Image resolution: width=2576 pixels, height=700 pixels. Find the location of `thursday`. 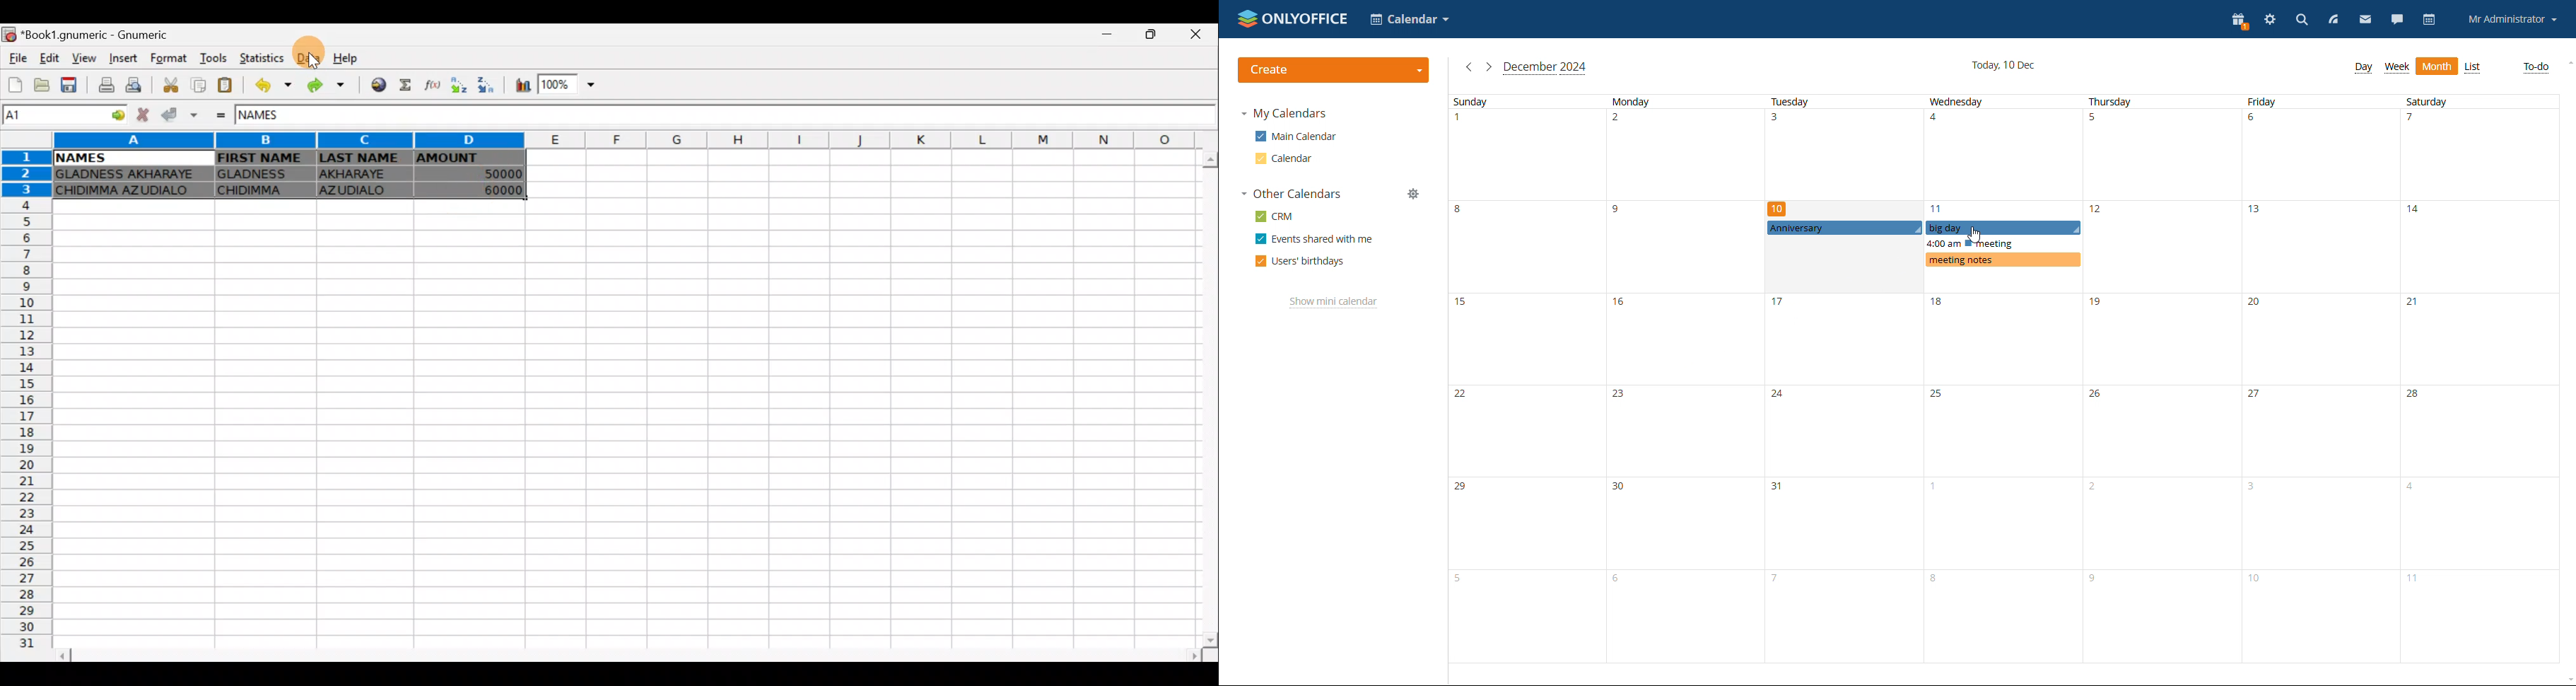

thursday is located at coordinates (2162, 379).